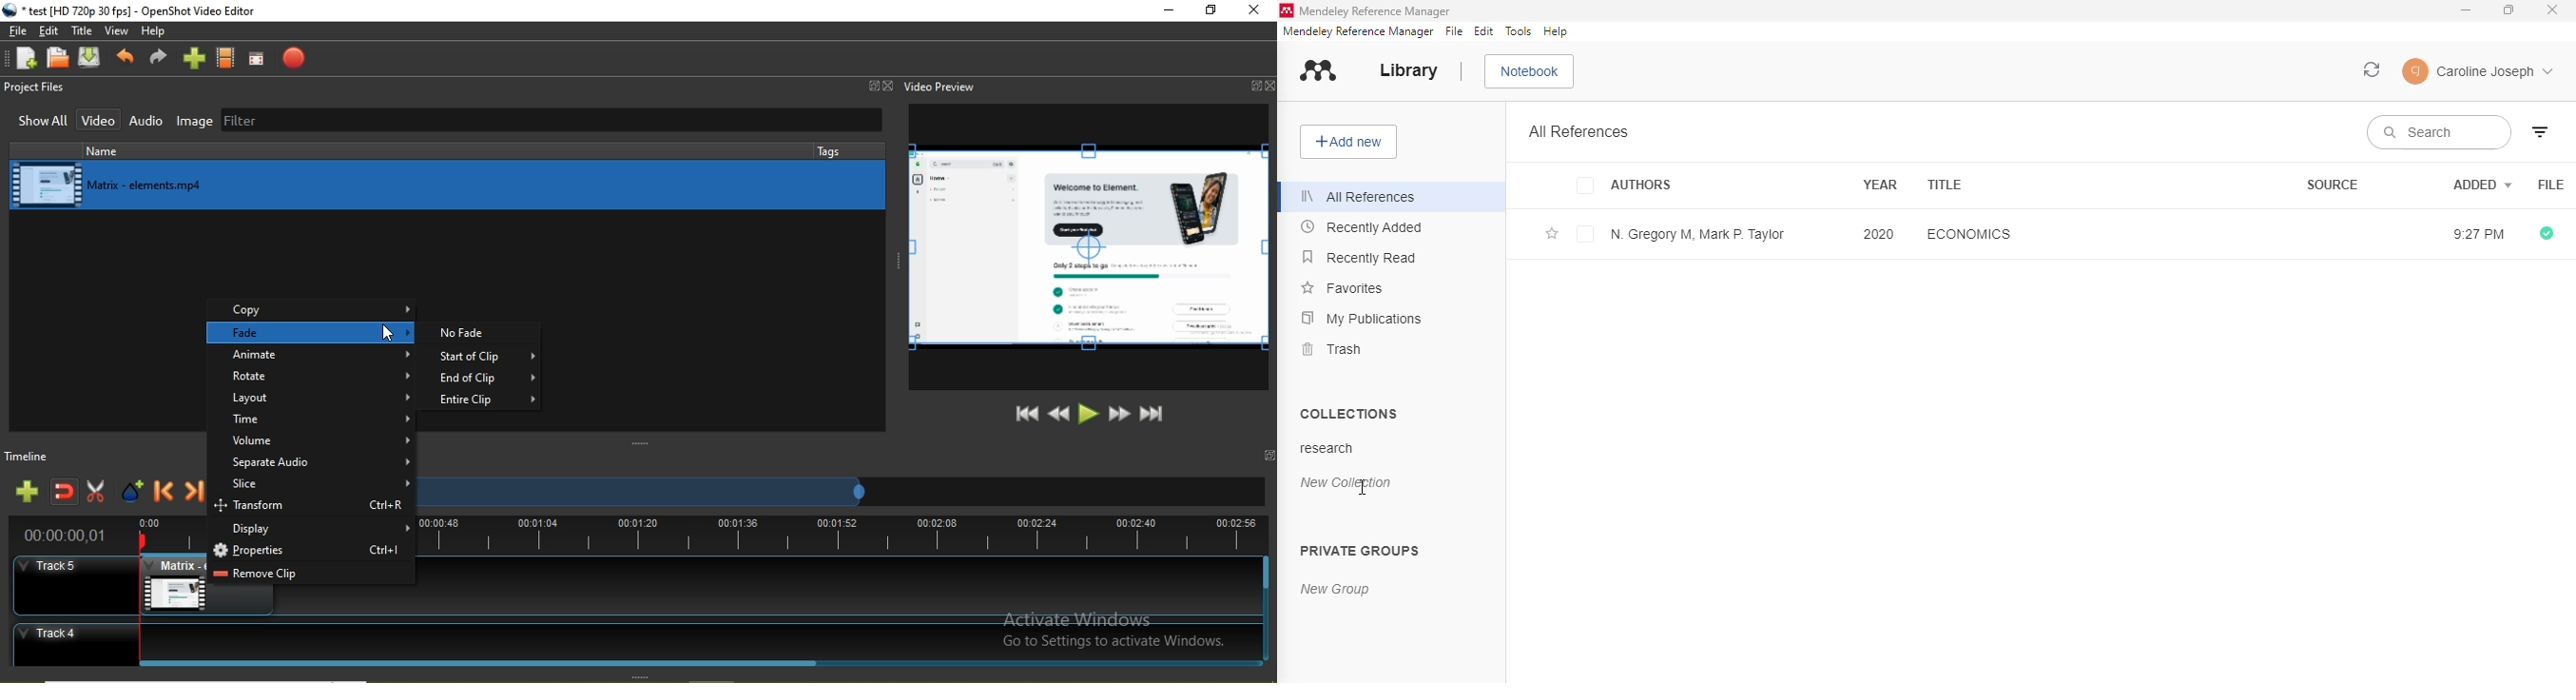 This screenshot has height=700, width=2576. What do you see at coordinates (1579, 131) in the screenshot?
I see `all references` at bounding box center [1579, 131].